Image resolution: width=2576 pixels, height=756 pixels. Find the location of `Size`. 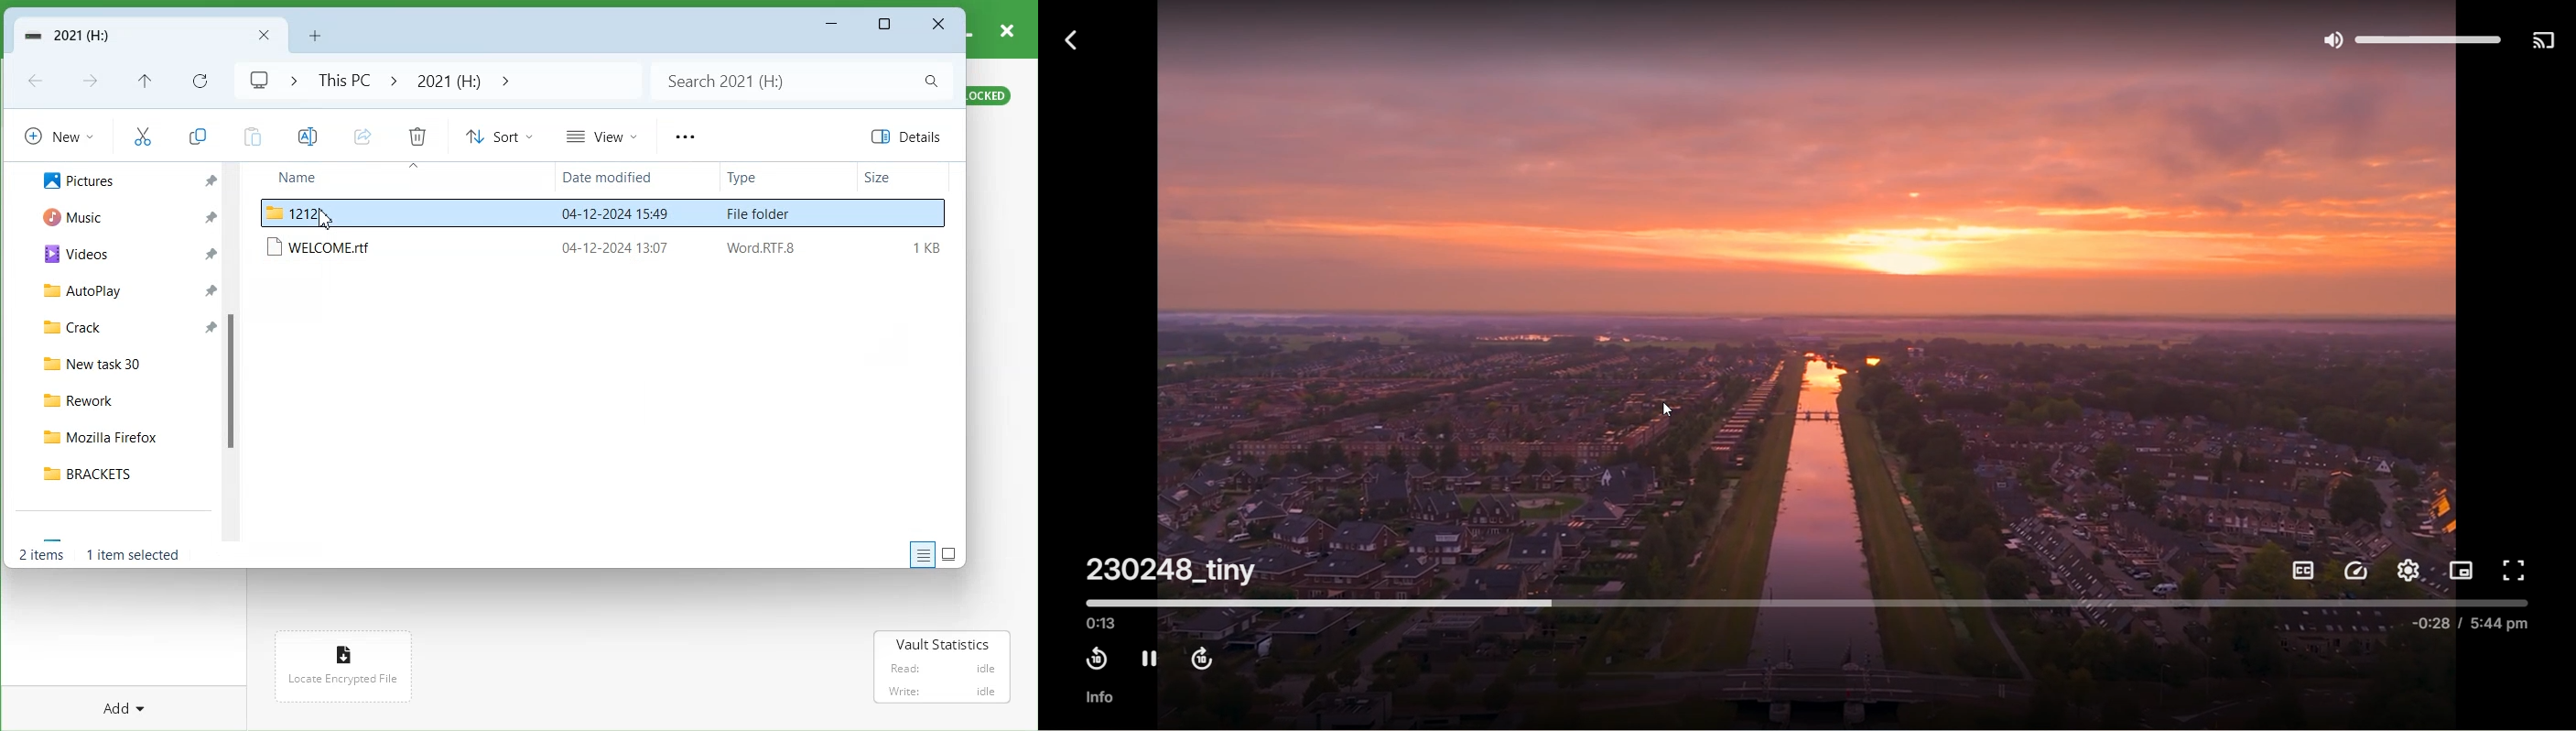

Size is located at coordinates (902, 178).